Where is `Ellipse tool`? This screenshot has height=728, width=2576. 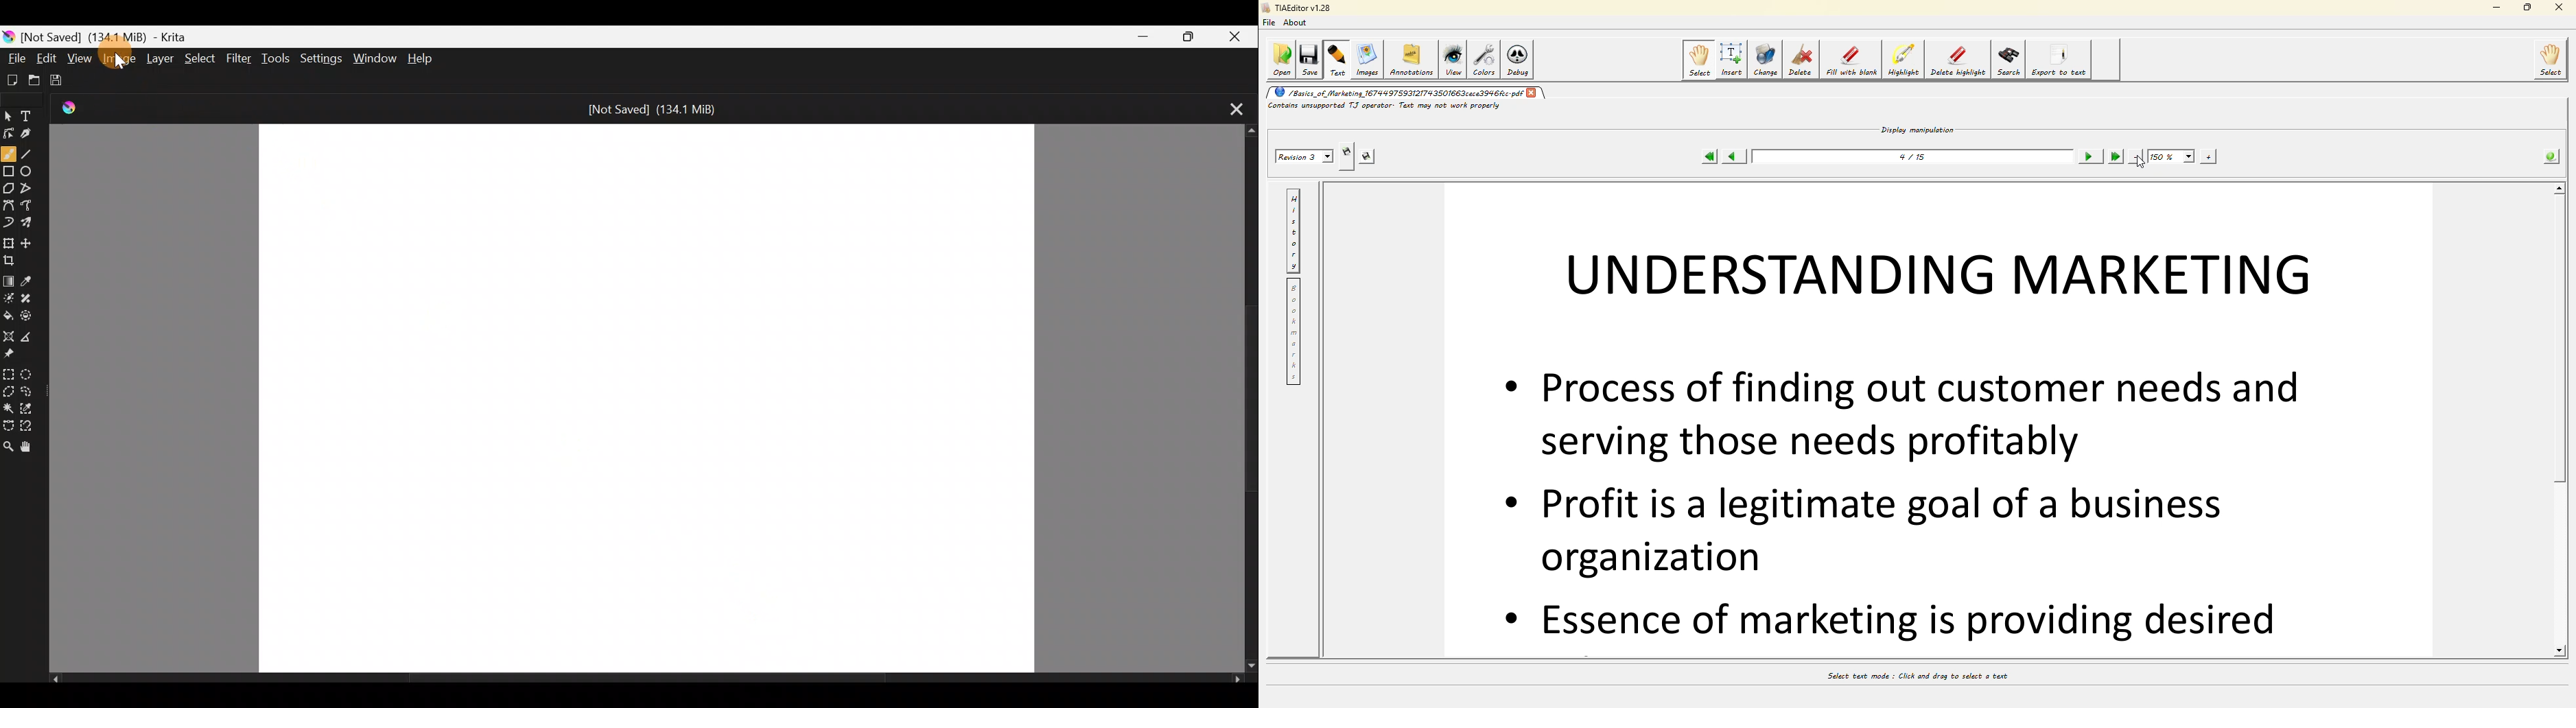 Ellipse tool is located at coordinates (30, 169).